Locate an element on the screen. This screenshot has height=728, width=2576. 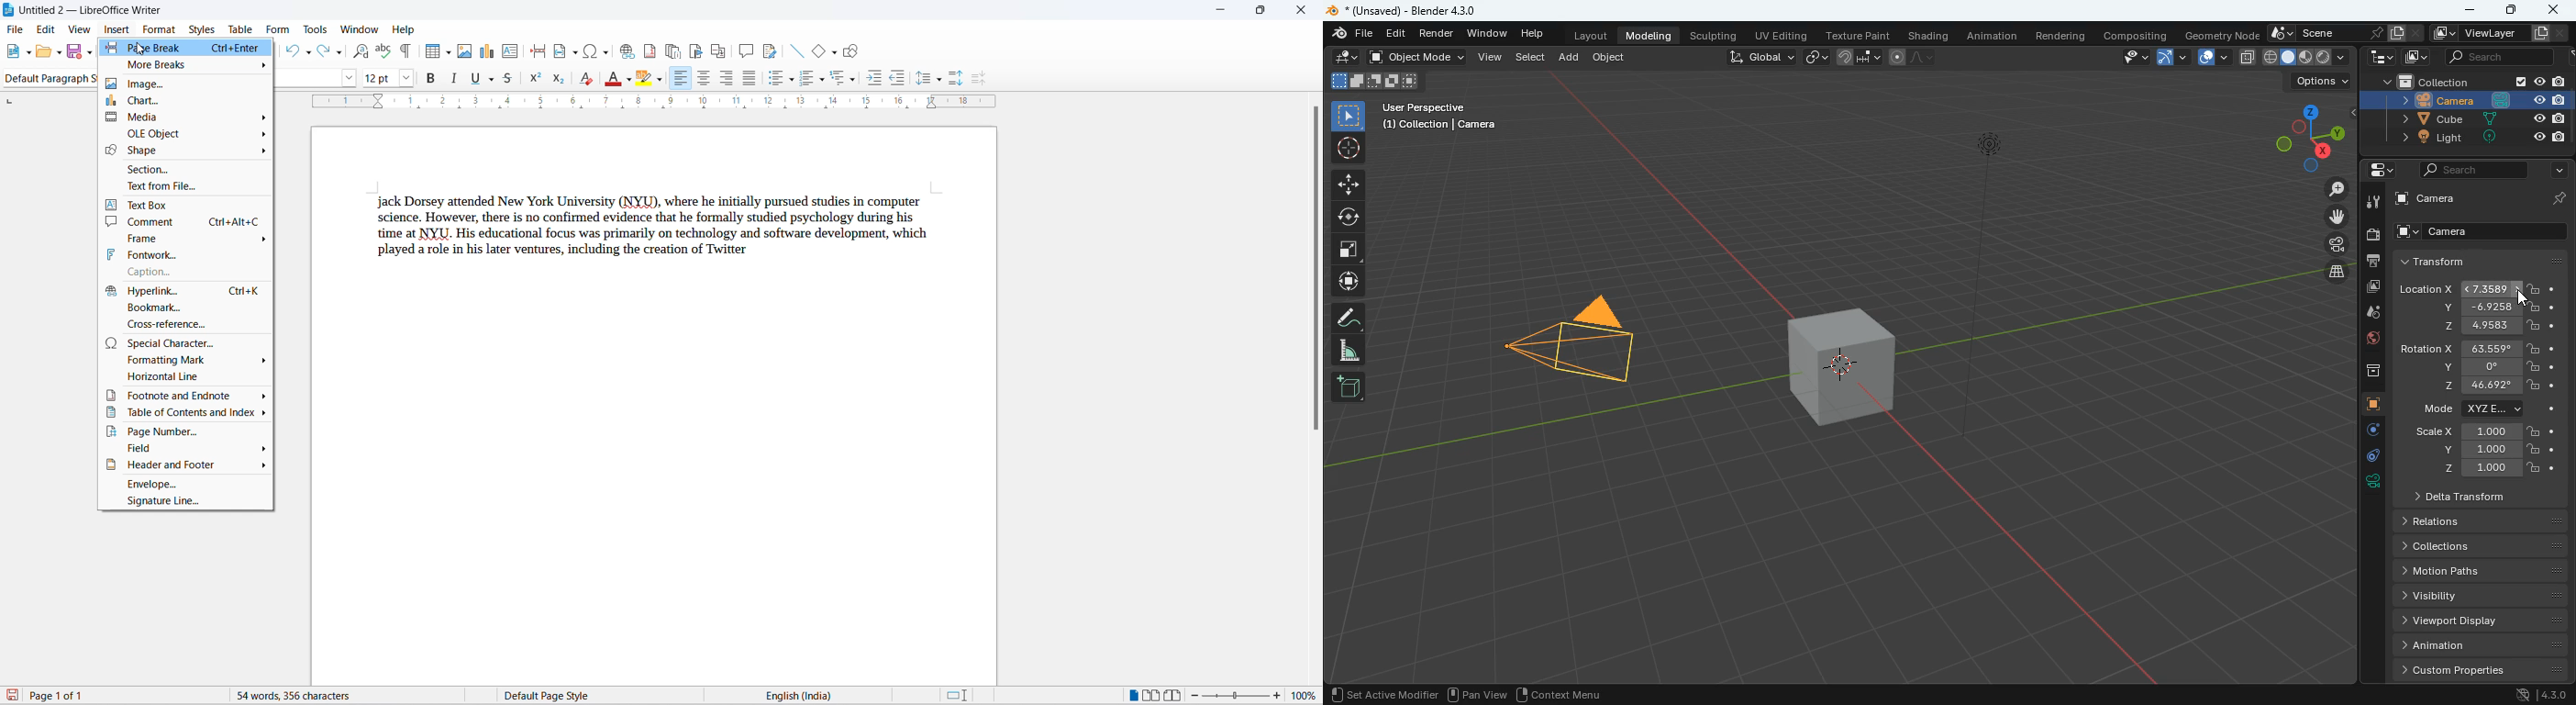
animation is located at coordinates (1995, 35).